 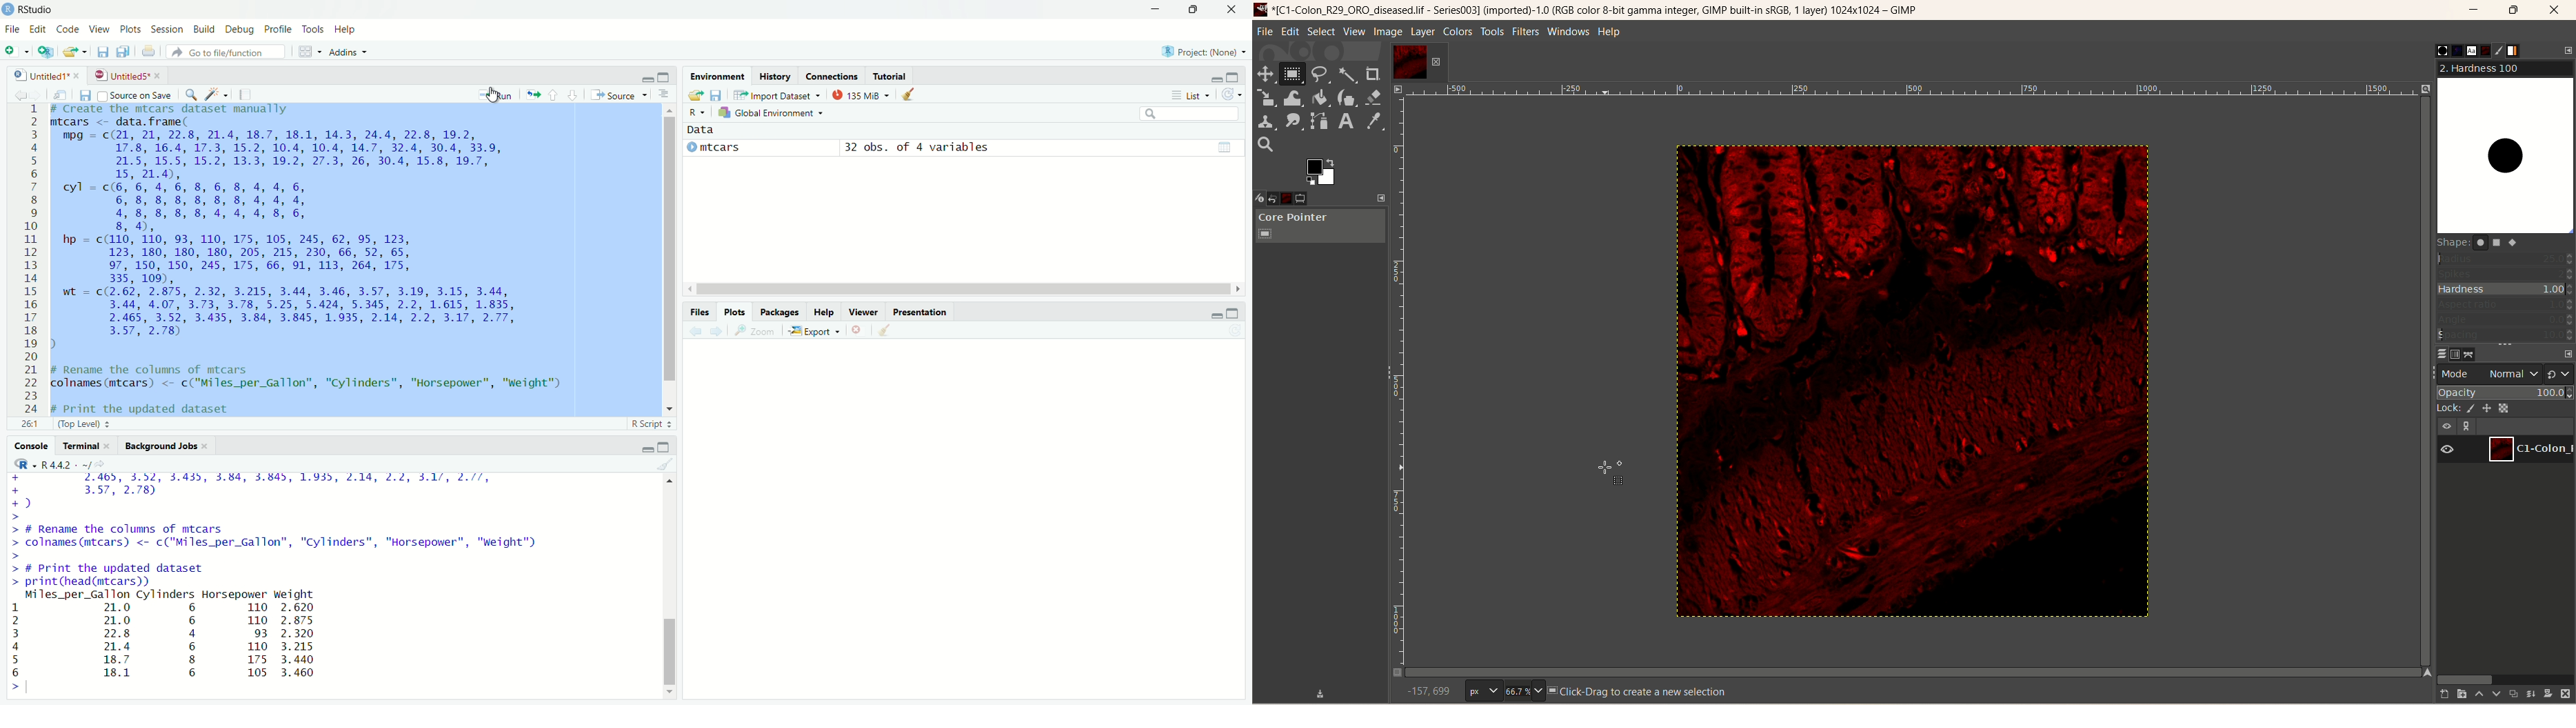 I want to click on cursor, so click(x=492, y=97).